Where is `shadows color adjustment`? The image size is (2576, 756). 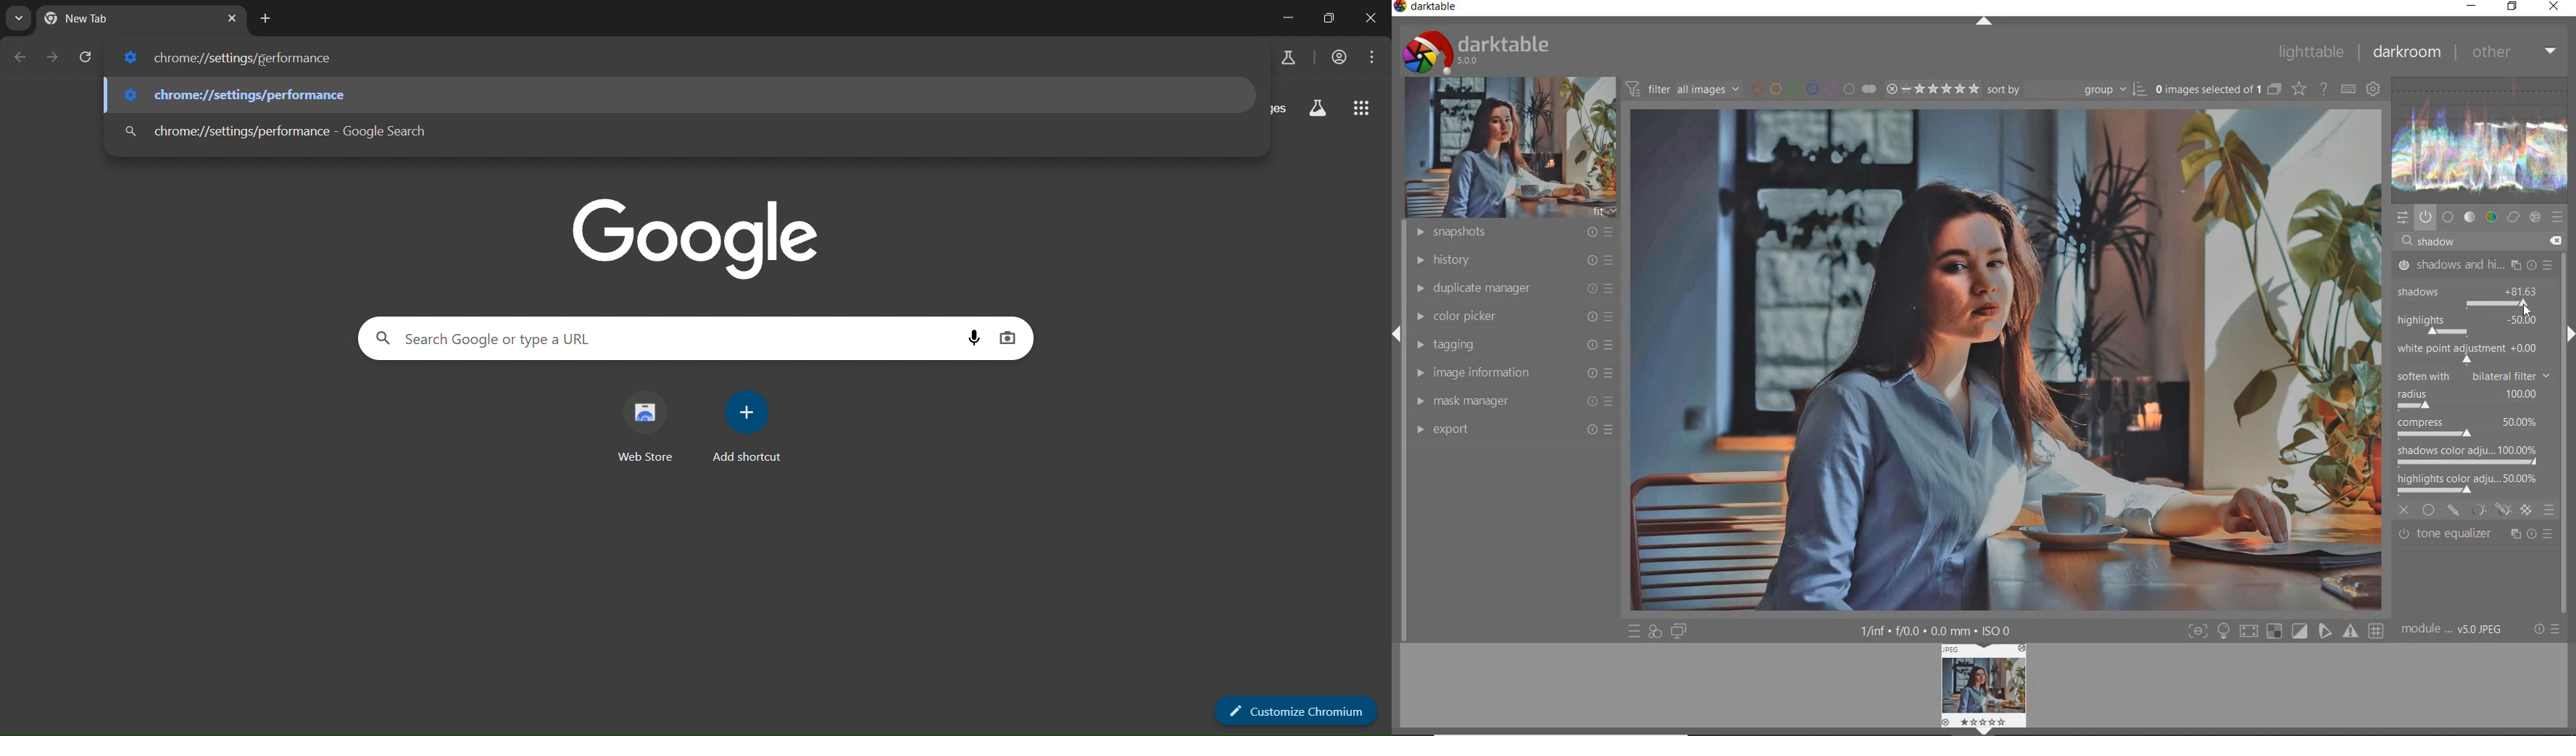
shadows color adjustment is located at coordinates (2468, 454).